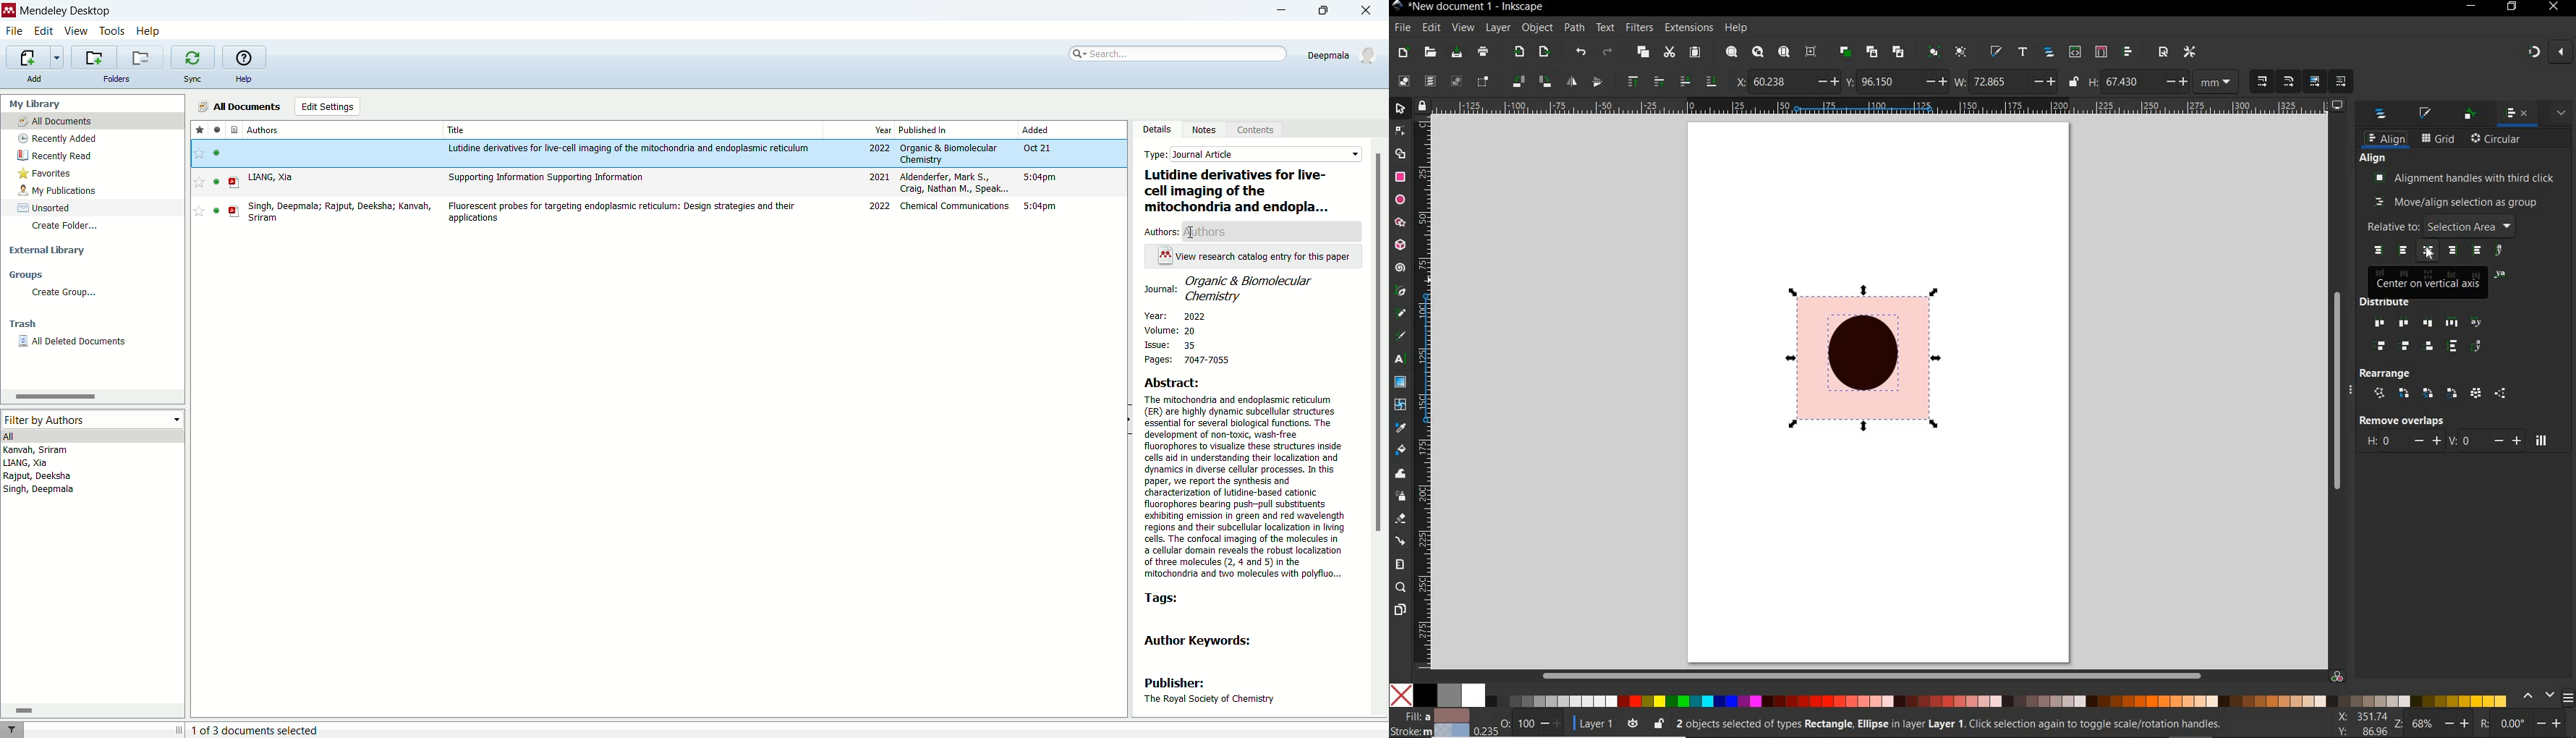 The height and width of the screenshot is (756, 2576). I want to click on zoom drawing, so click(1759, 52).